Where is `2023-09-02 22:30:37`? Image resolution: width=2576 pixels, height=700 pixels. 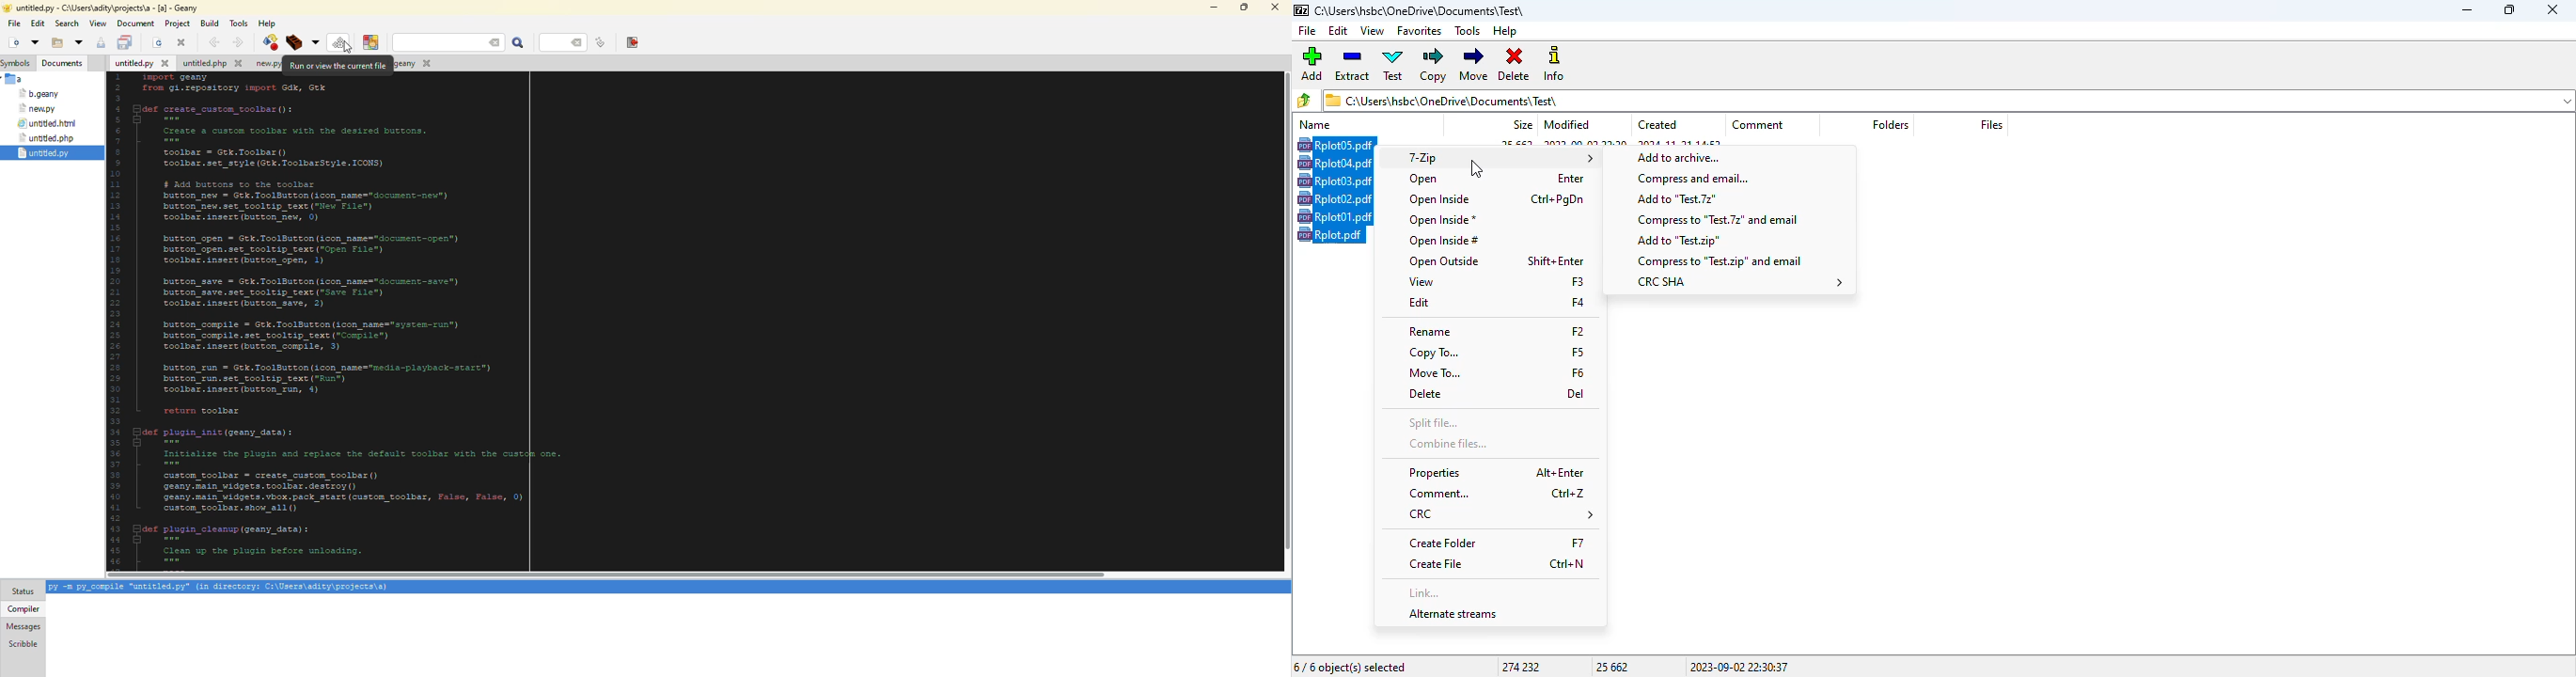 2023-09-02 22:30:37 is located at coordinates (1739, 667).